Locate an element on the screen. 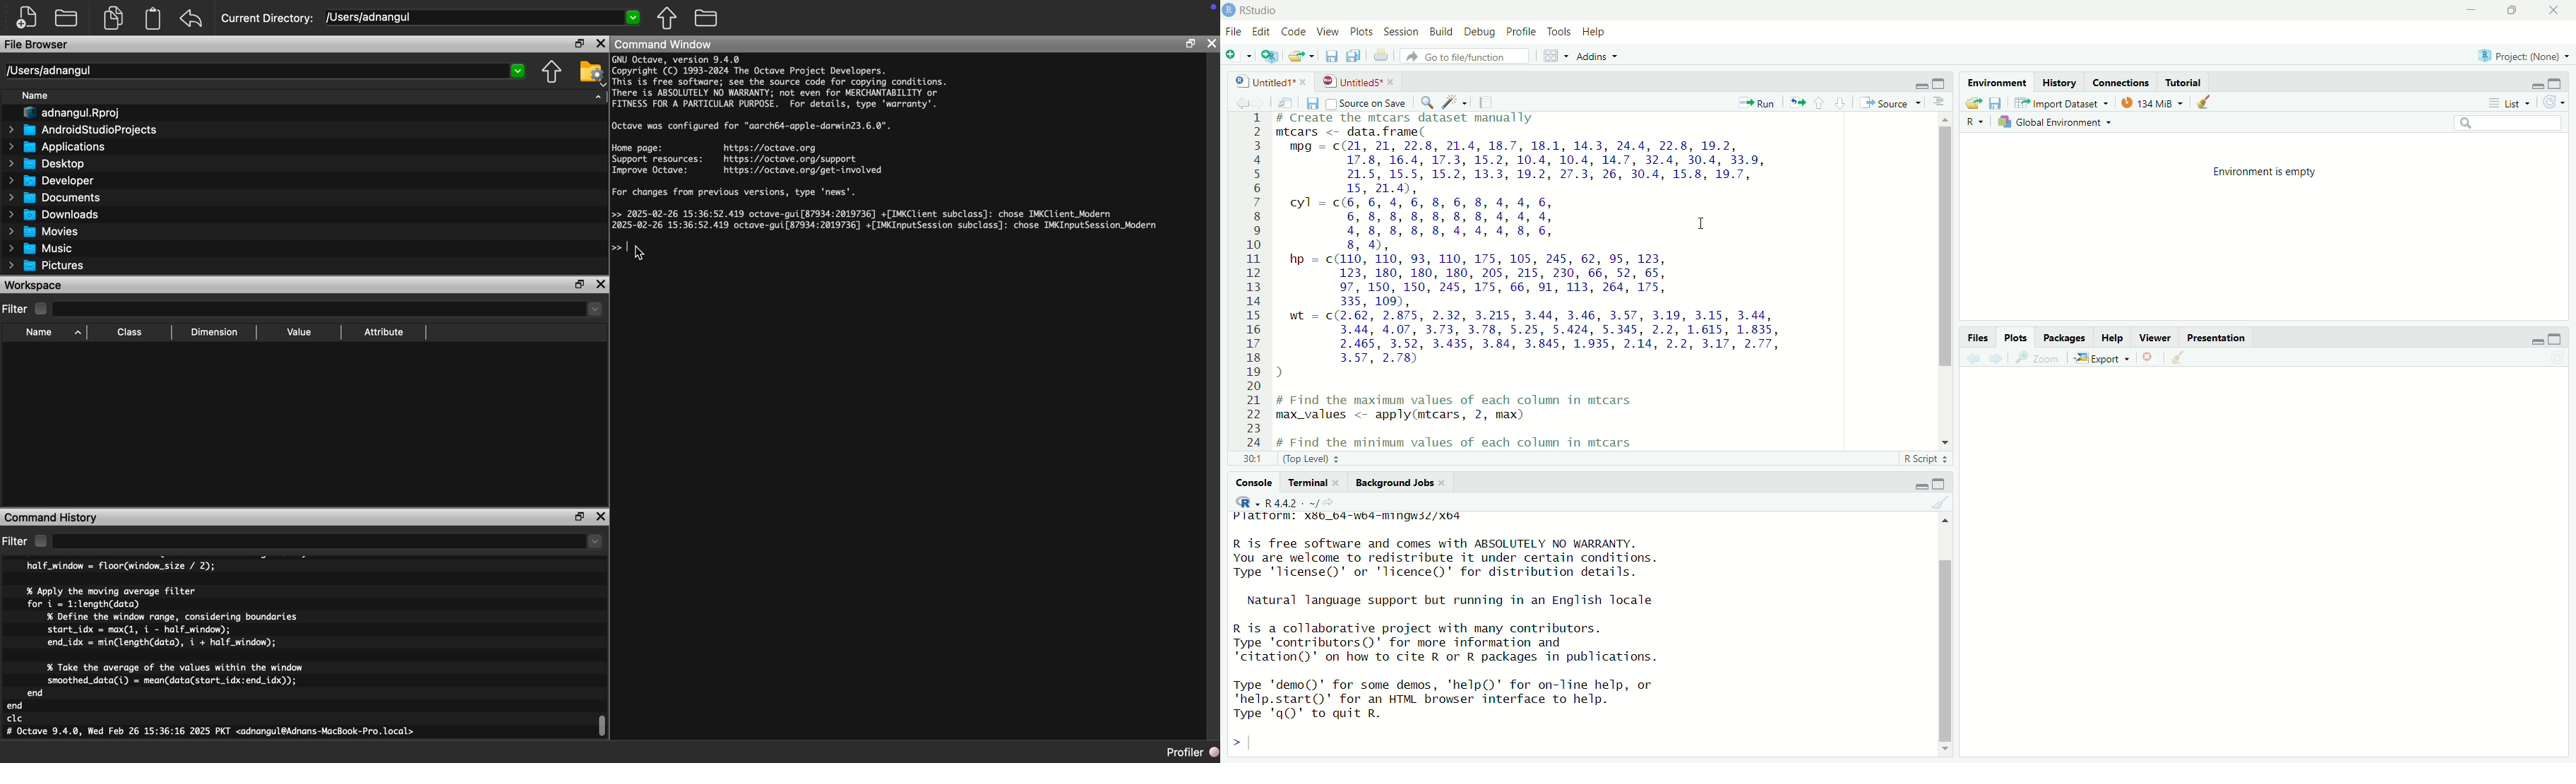 The image size is (2576, 784). | Source on Save is located at coordinates (1366, 103).